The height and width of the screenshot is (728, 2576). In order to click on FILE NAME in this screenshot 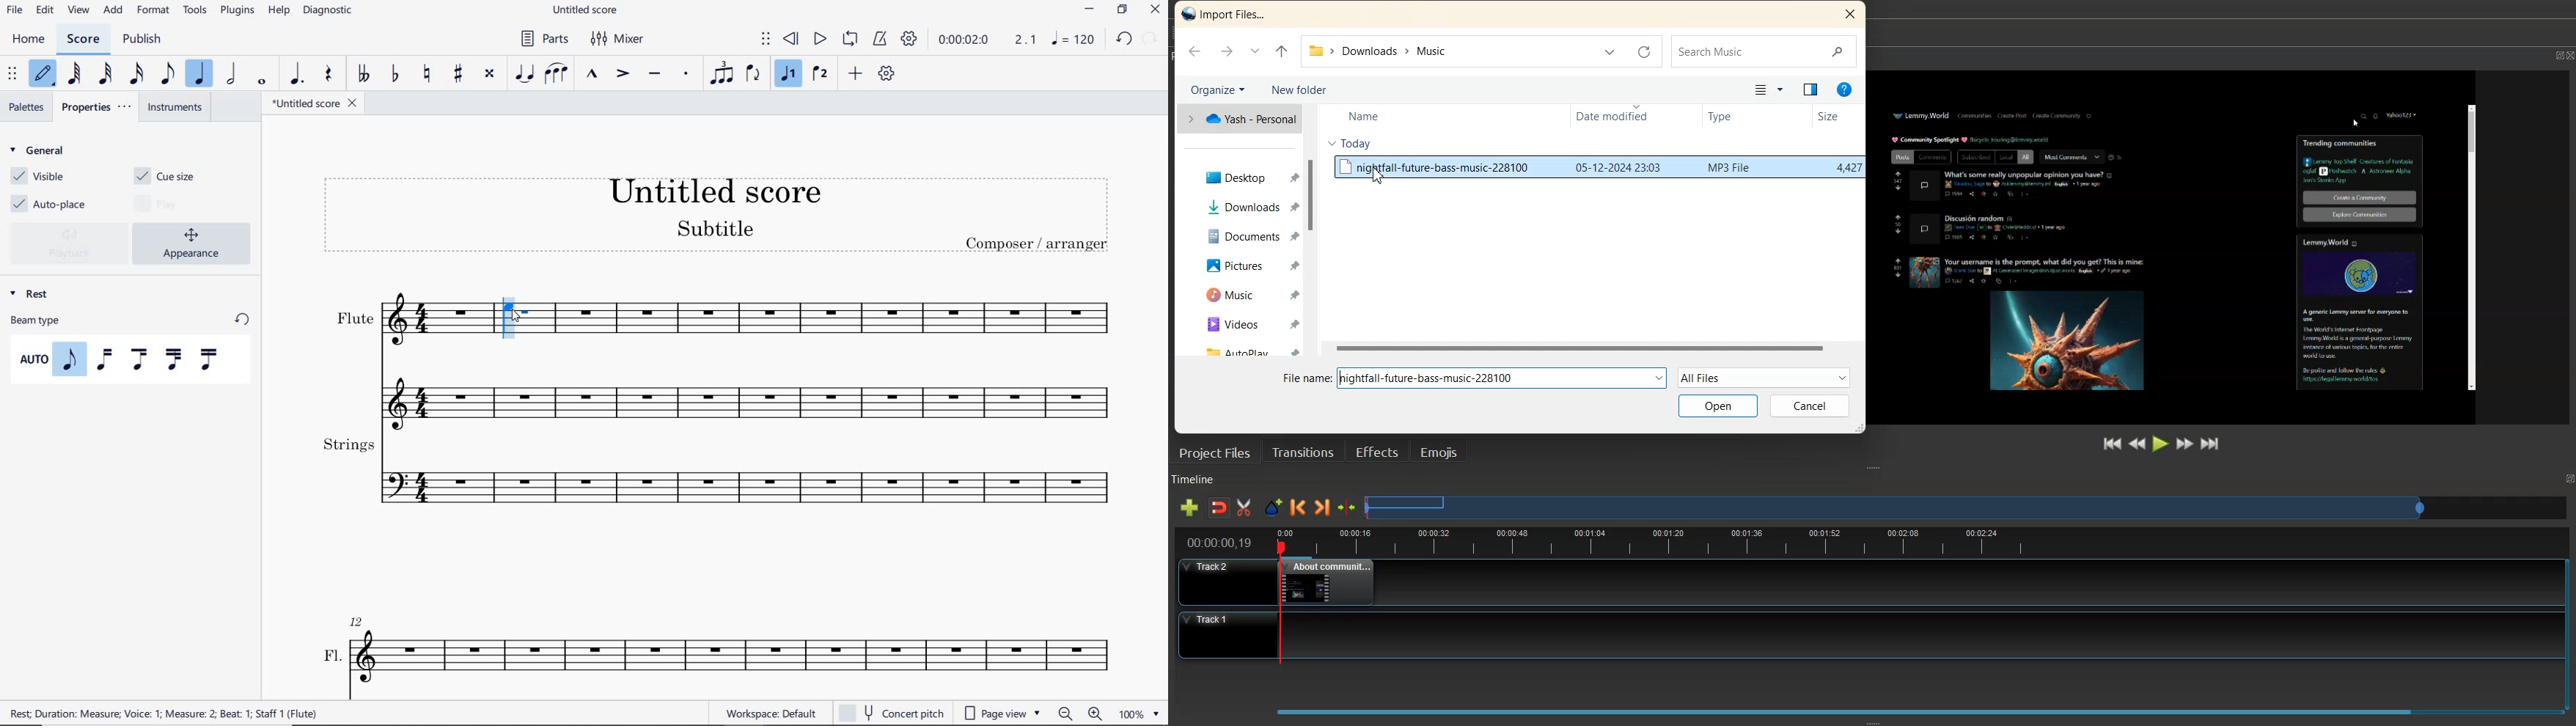, I will do `click(314, 103)`.